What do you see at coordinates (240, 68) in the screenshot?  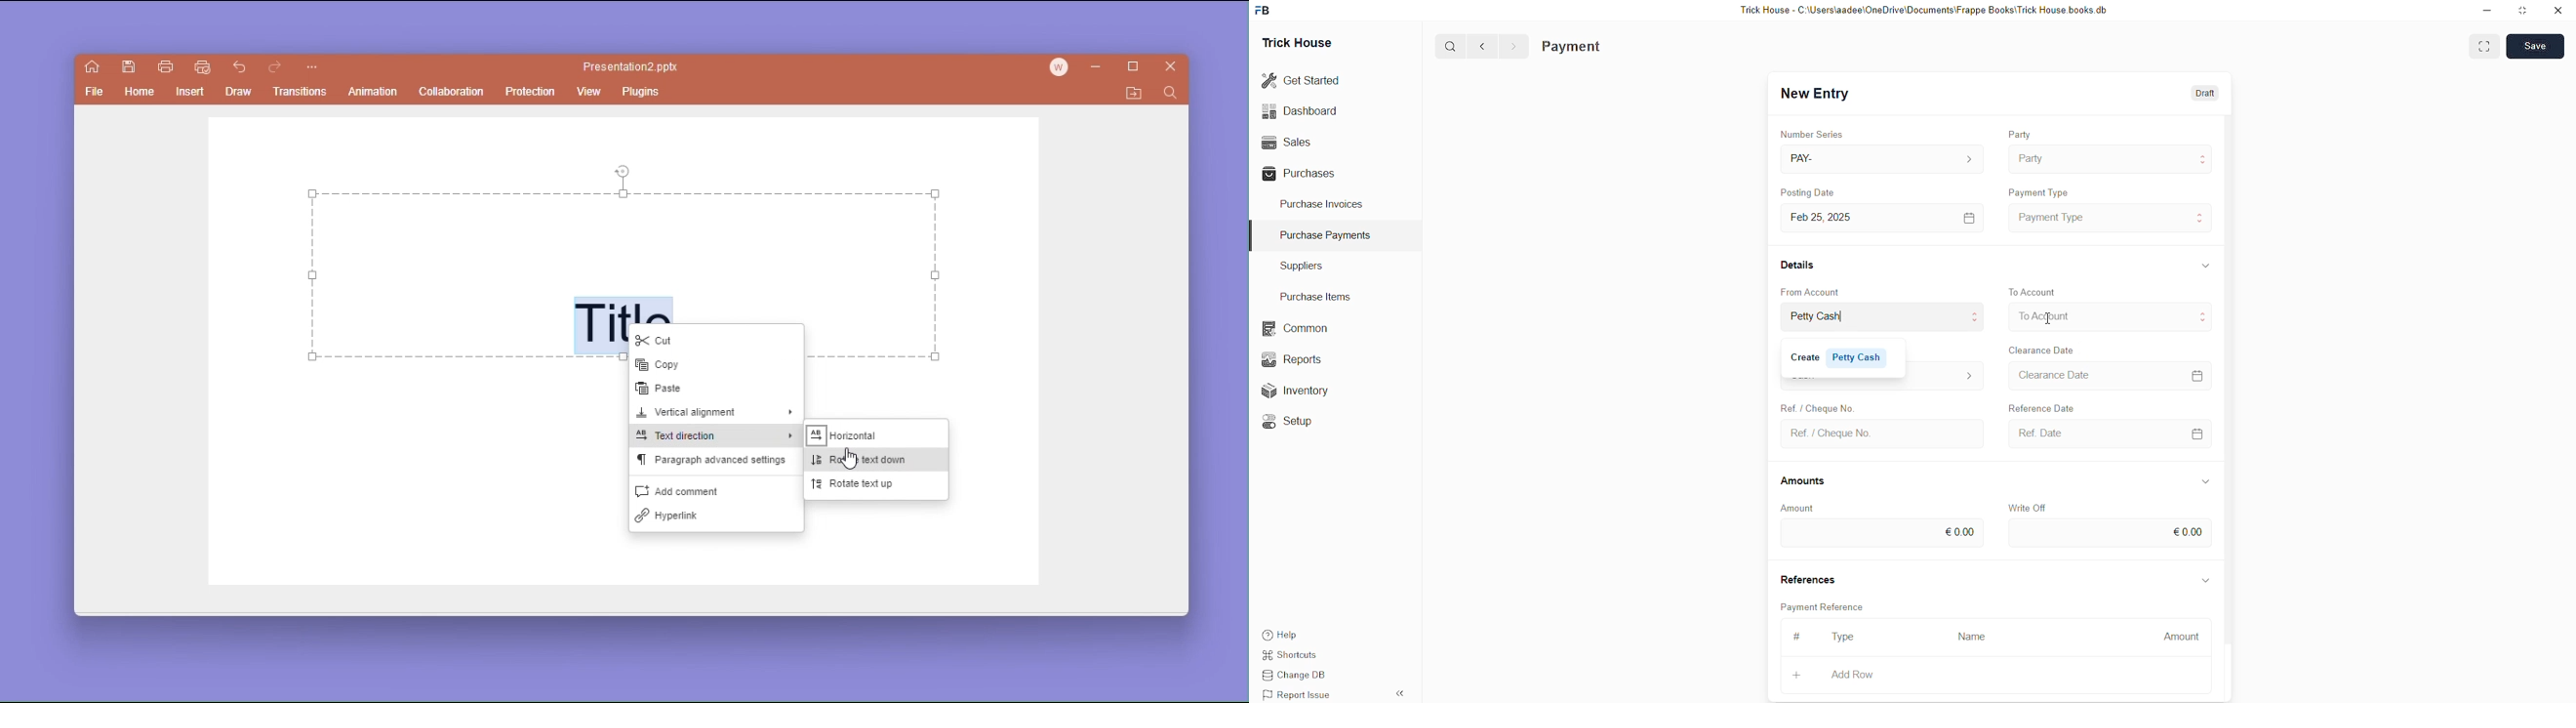 I see `go back` at bounding box center [240, 68].